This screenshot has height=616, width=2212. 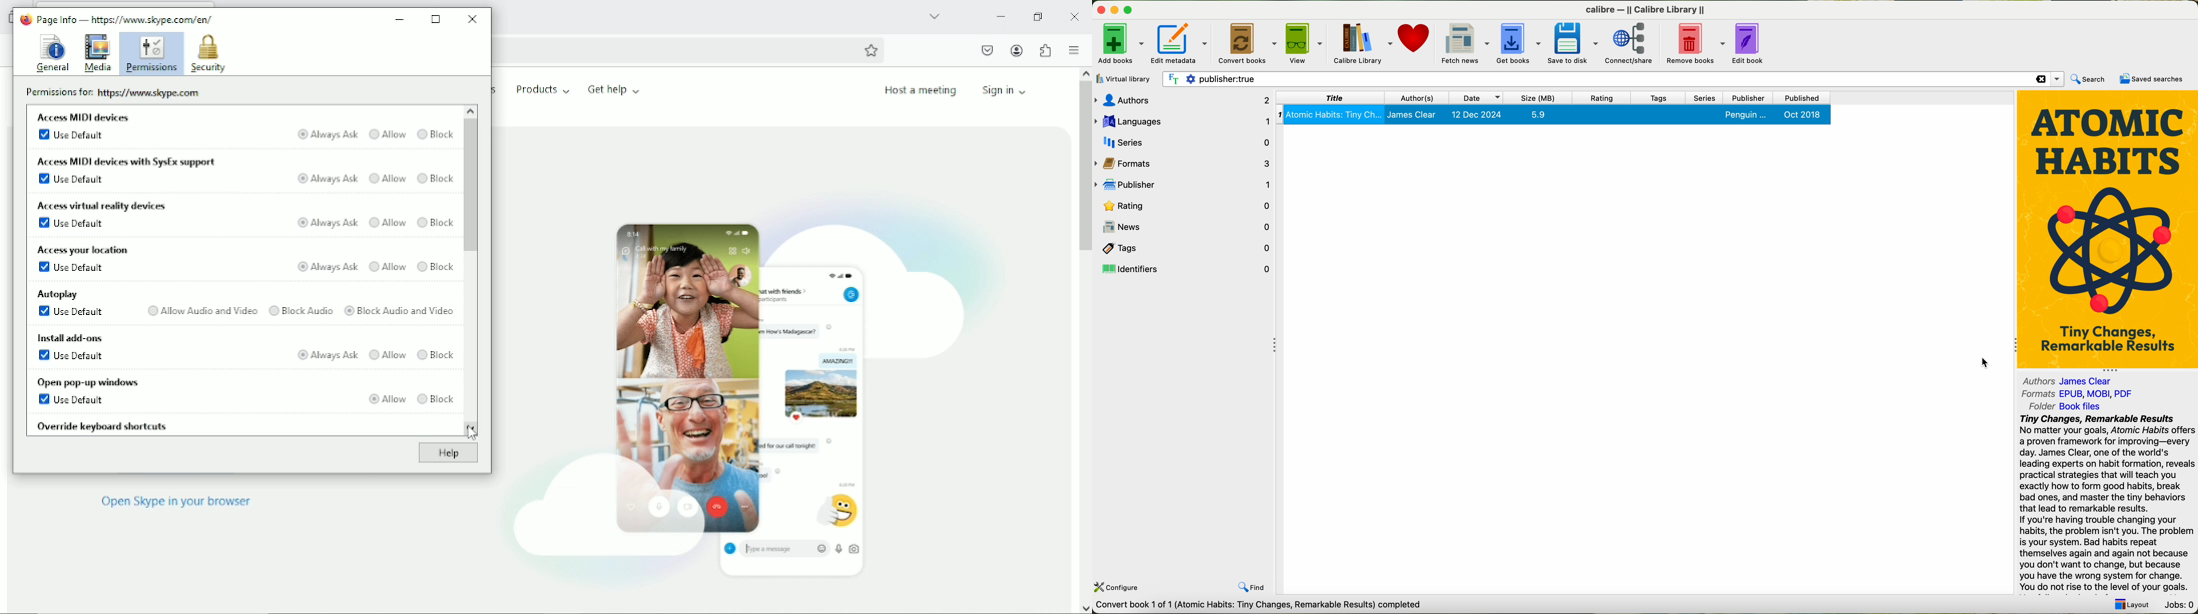 I want to click on calibre, so click(x=1645, y=8).